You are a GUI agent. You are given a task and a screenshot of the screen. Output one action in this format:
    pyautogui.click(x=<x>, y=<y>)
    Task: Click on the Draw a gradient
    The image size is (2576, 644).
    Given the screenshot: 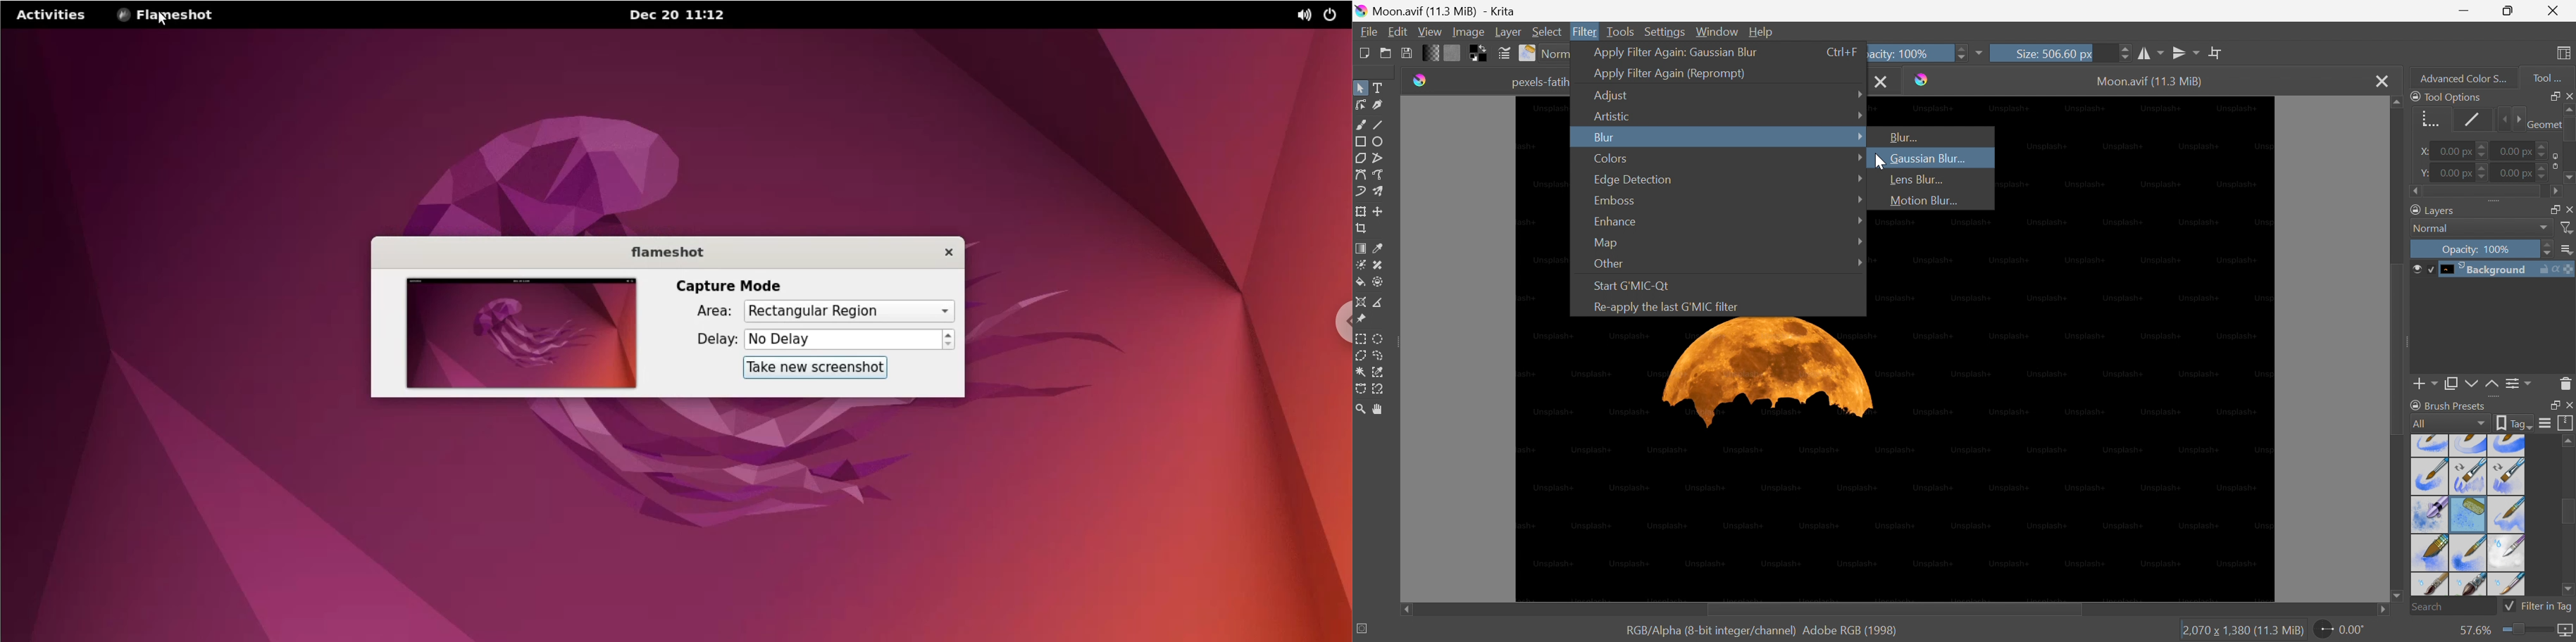 What is the action you would take?
    pyautogui.click(x=1360, y=246)
    